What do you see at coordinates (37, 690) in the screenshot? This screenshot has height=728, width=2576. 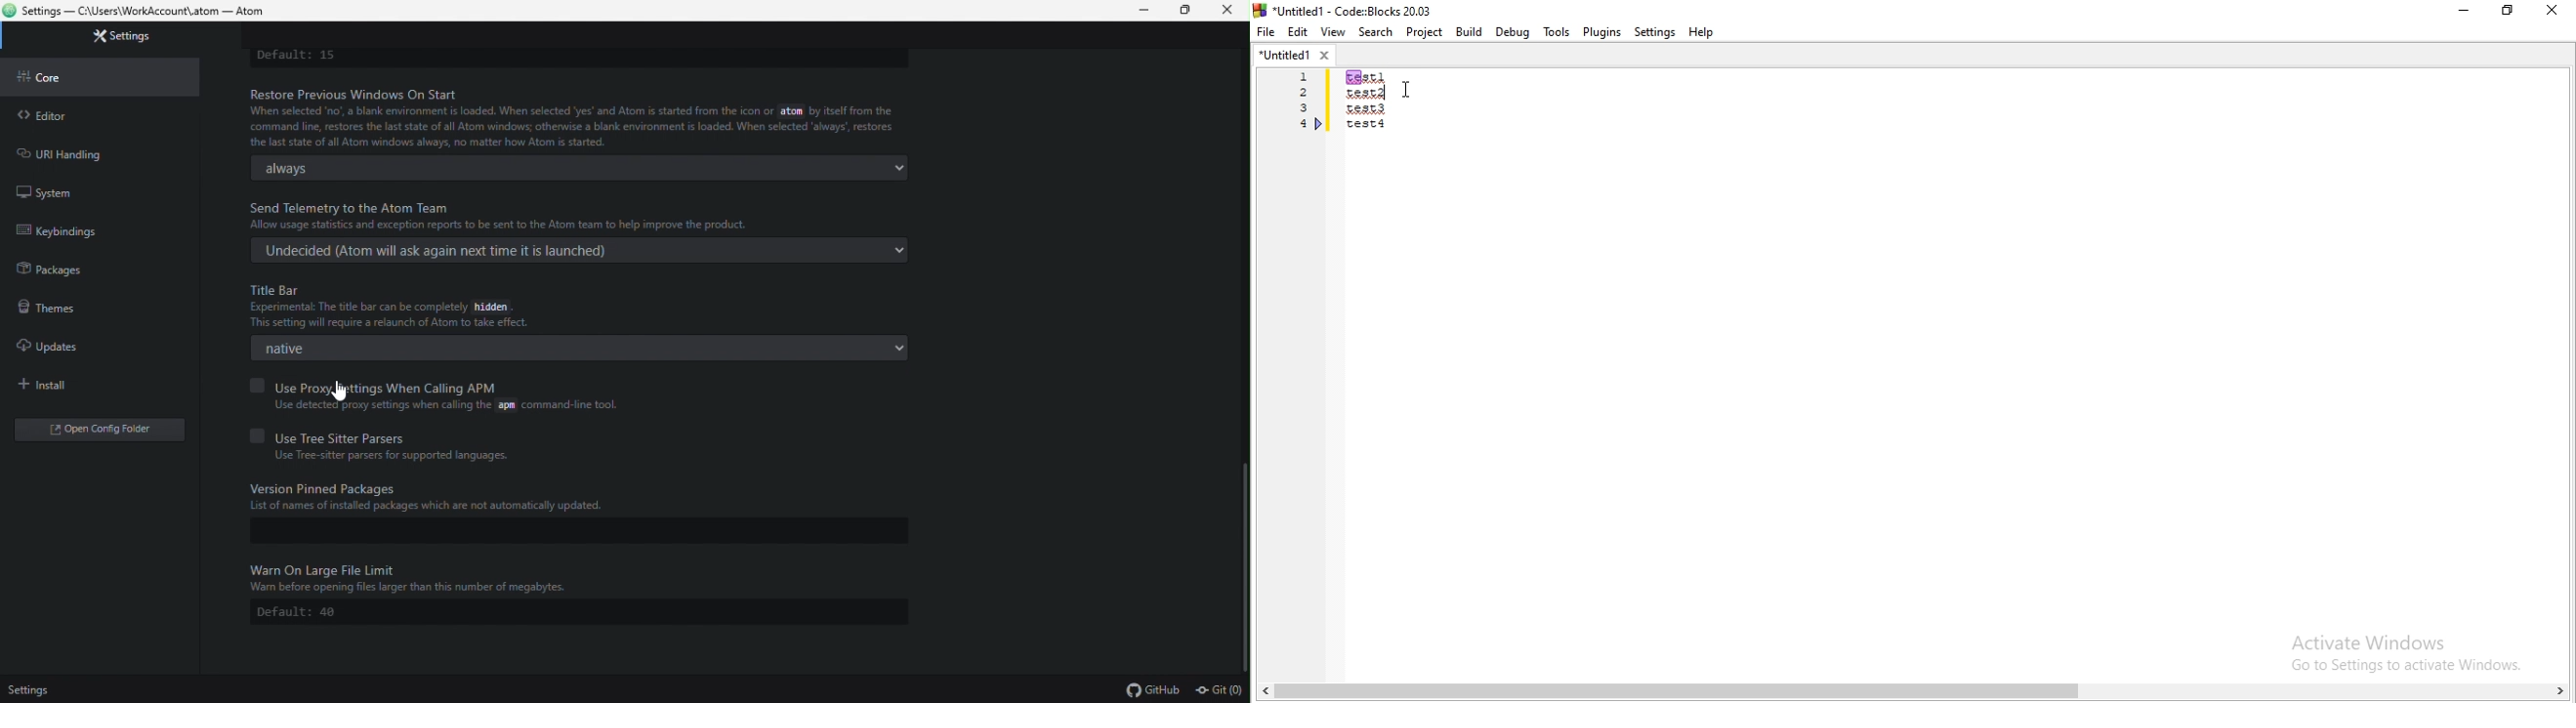 I see `Settings` at bounding box center [37, 690].